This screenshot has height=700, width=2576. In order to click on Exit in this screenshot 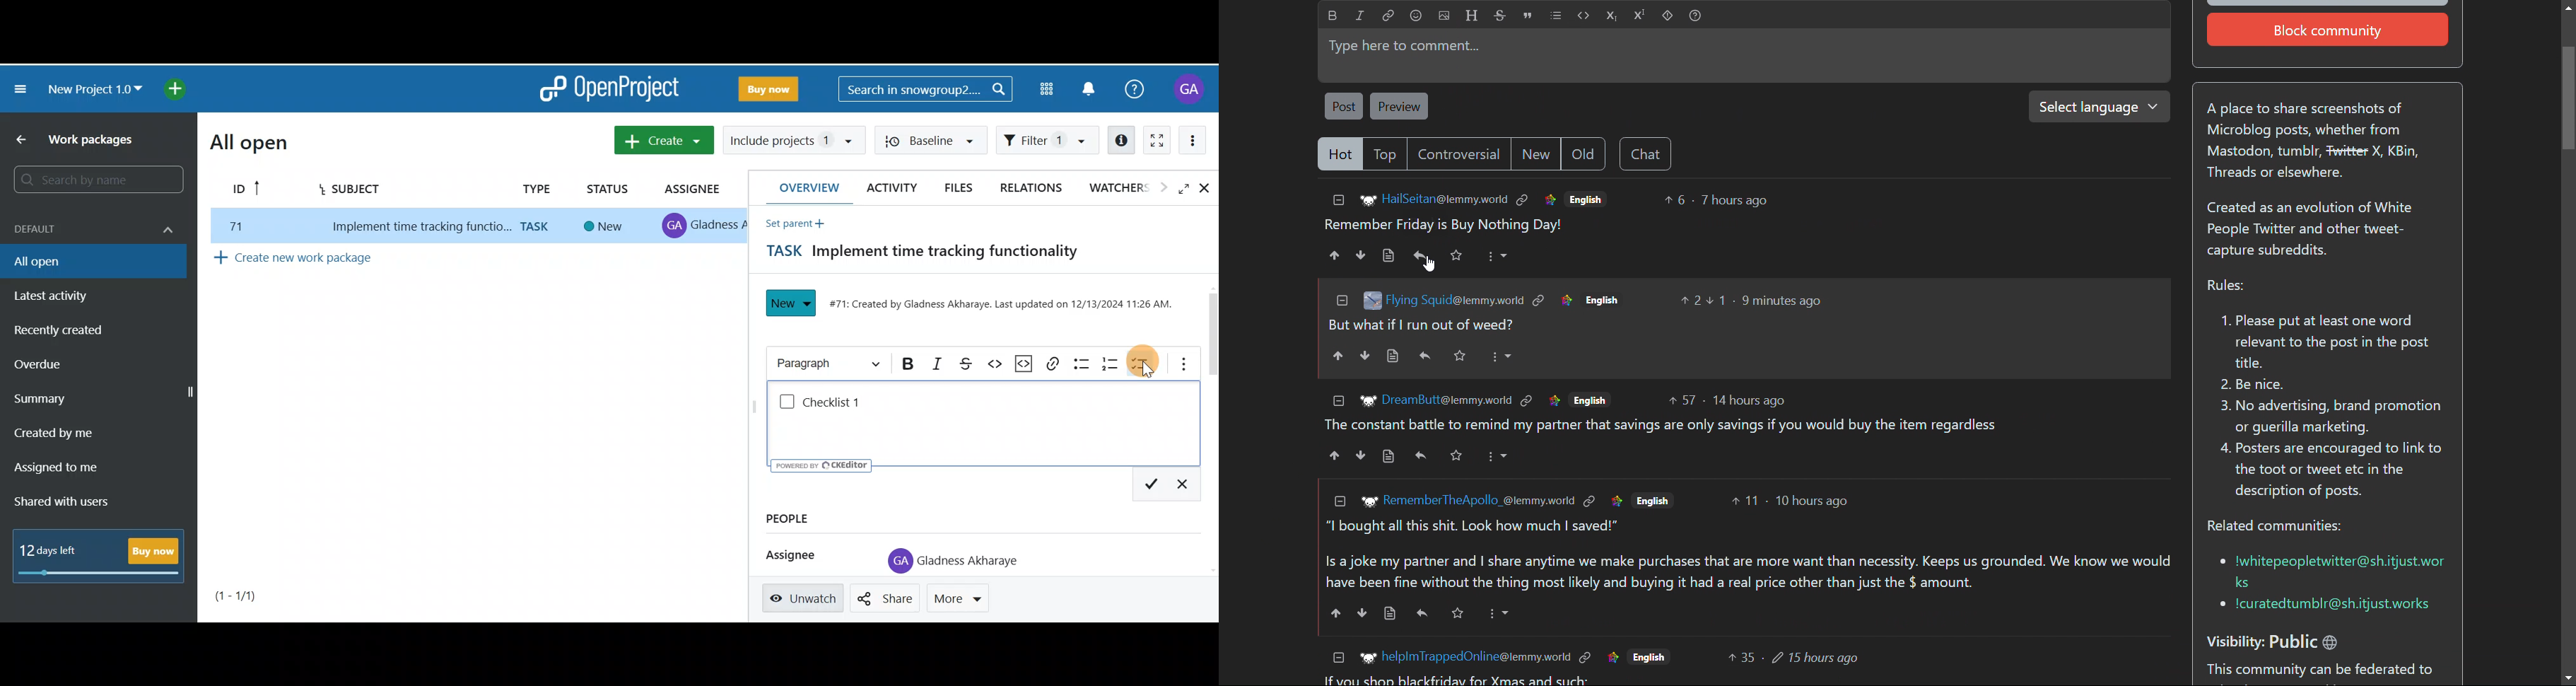, I will do `click(1189, 485)`.